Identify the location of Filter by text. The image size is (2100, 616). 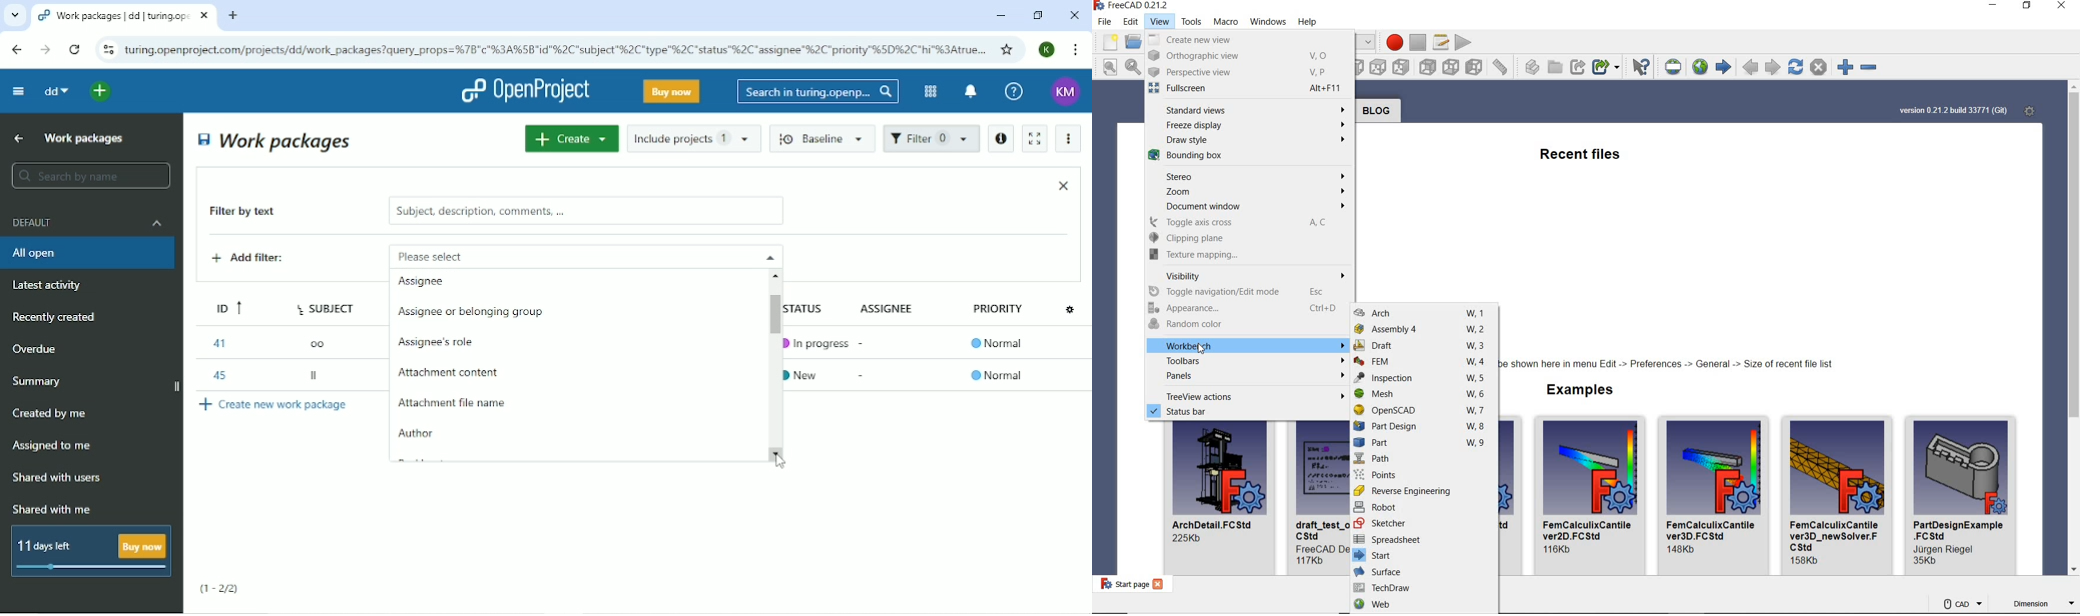
(257, 213).